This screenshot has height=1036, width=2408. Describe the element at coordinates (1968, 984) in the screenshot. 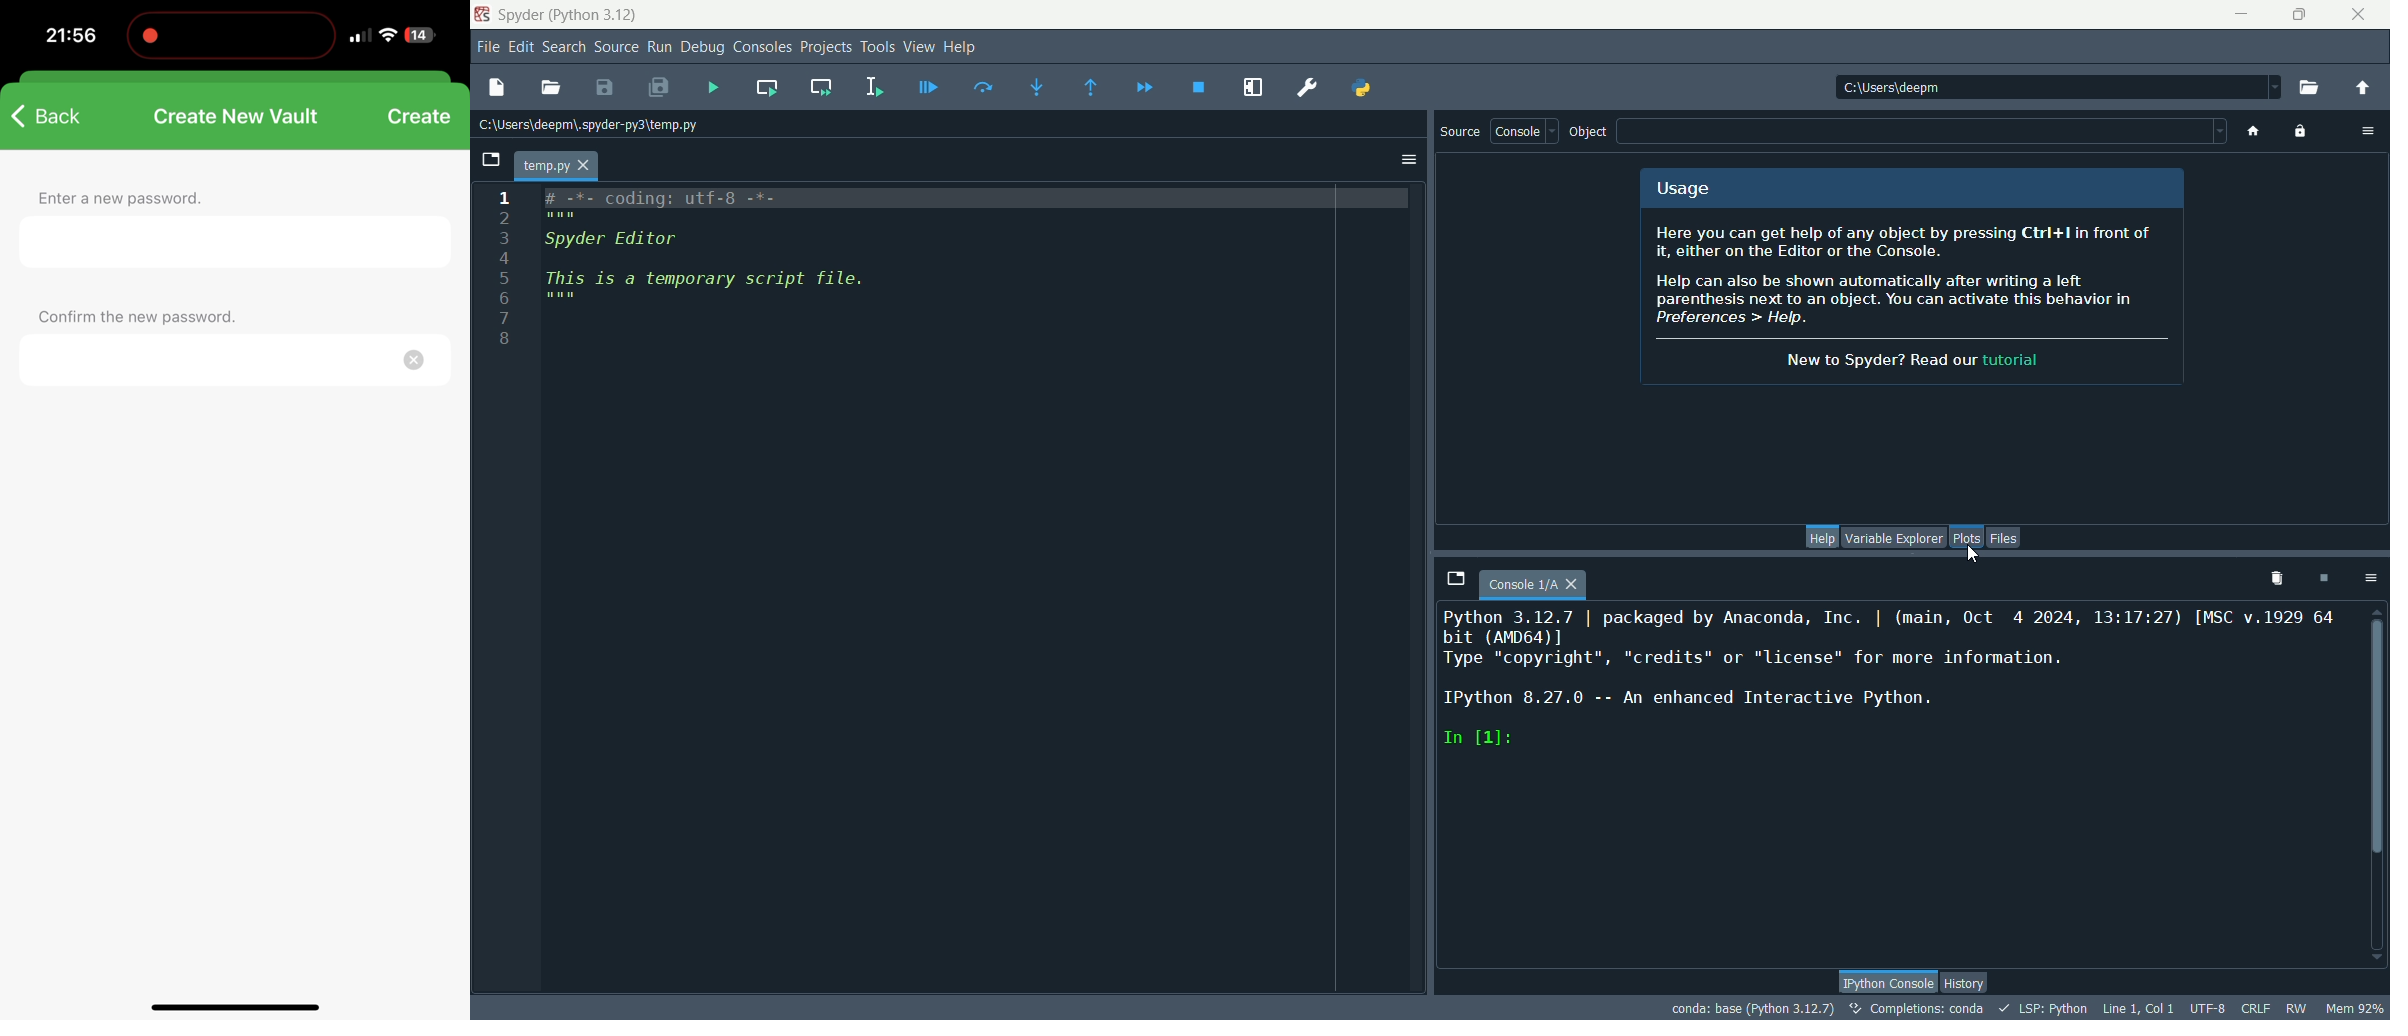

I see `history` at that location.